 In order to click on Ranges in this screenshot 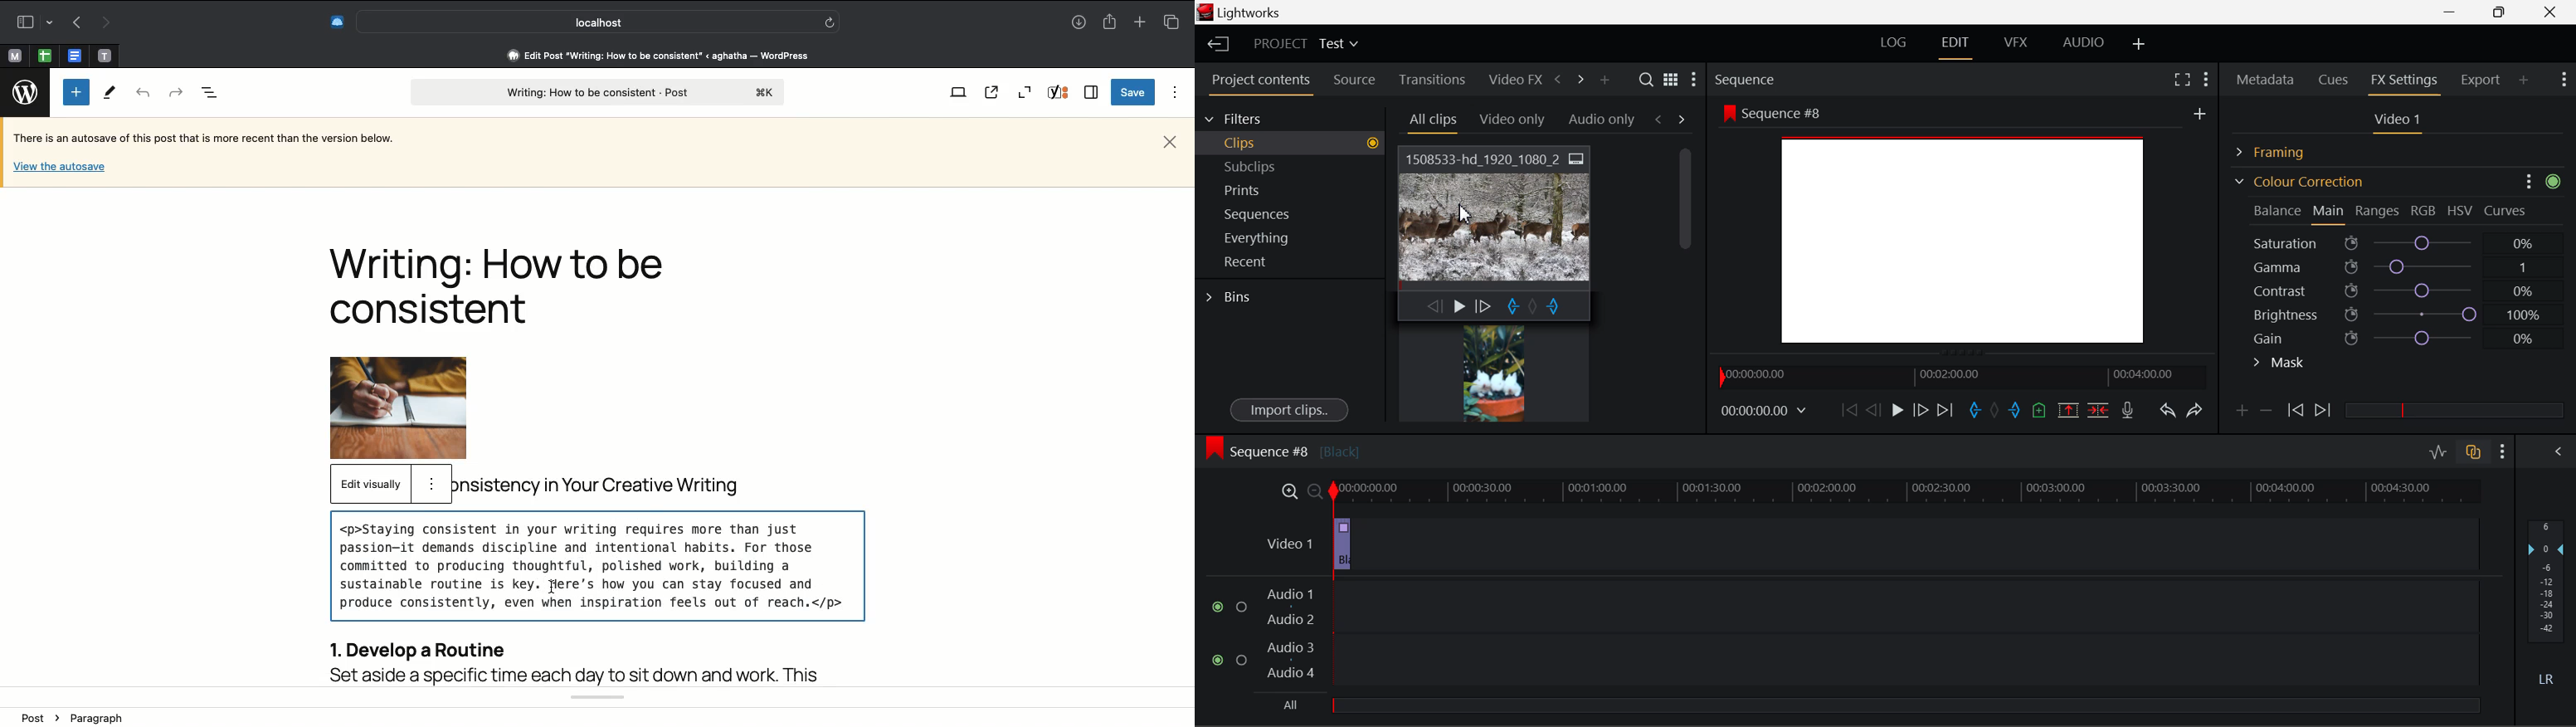, I will do `click(2378, 212)`.